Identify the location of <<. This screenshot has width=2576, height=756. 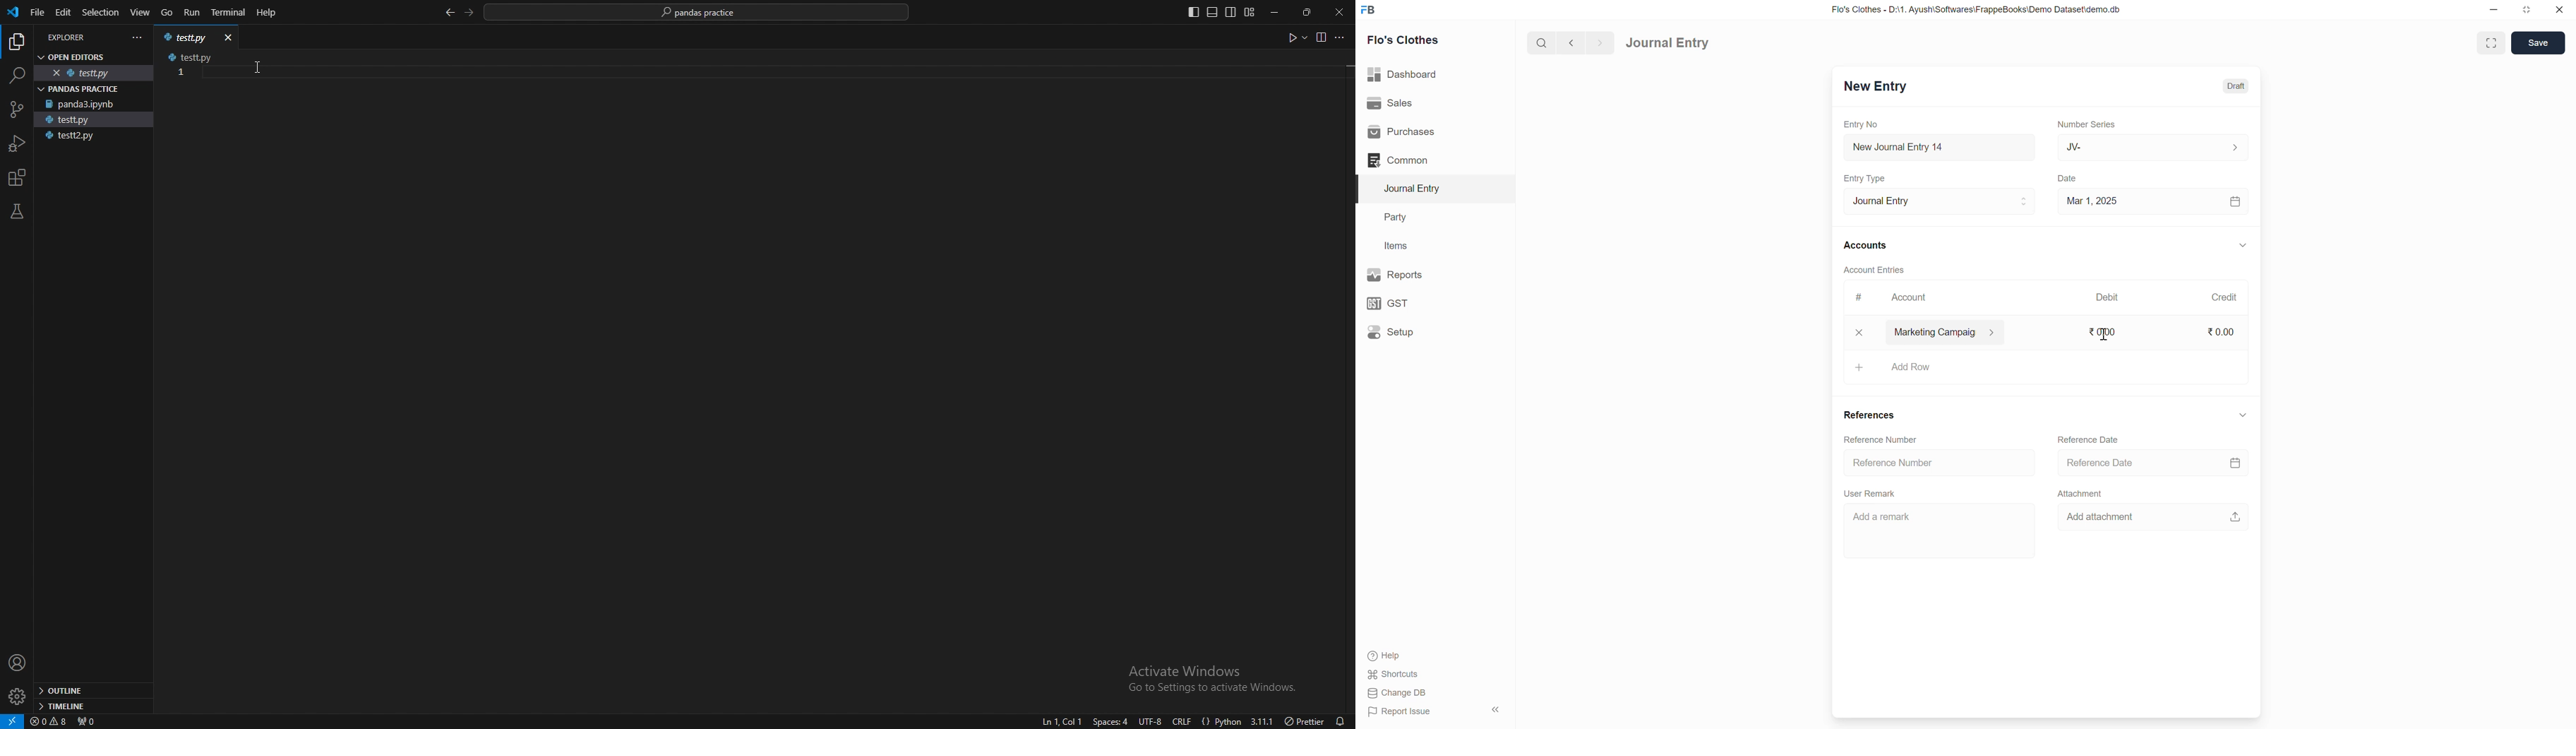
(1495, 710).